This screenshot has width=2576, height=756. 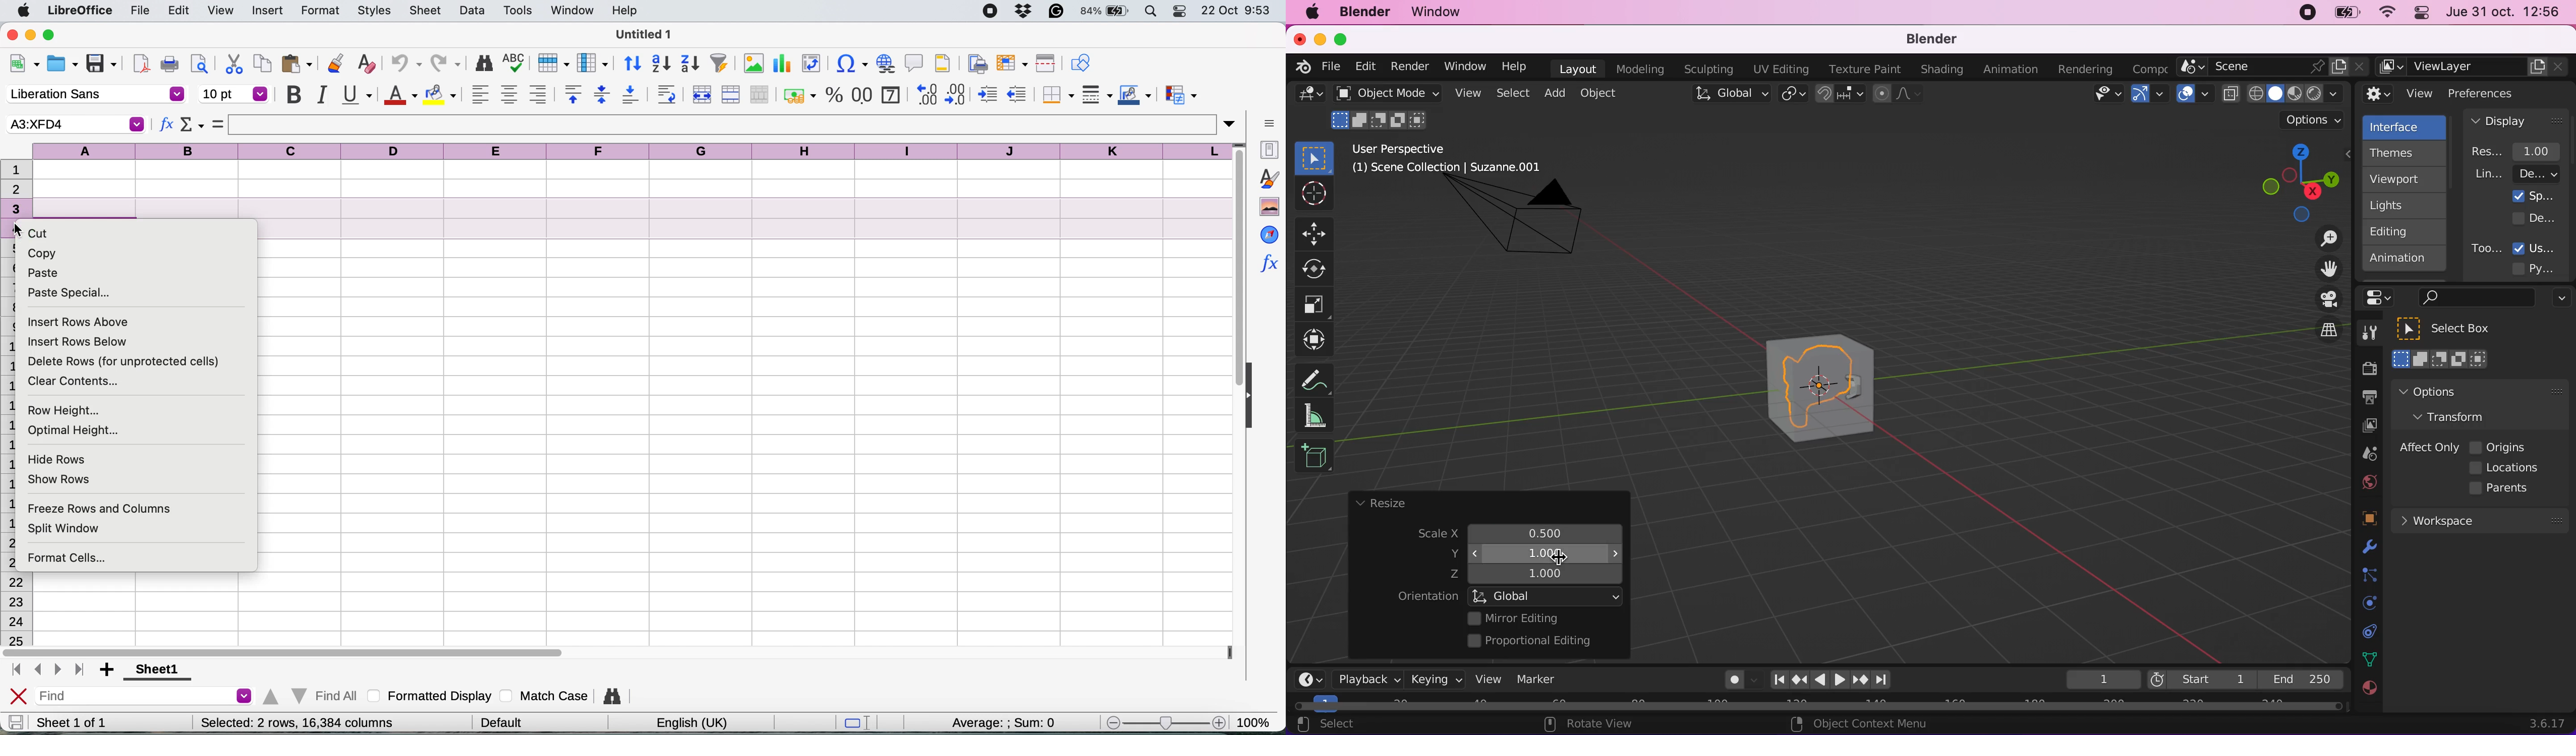 What do you see at coordinates (13, 33) in the screenshot?
I see `close` at bounding box center [13, 33].